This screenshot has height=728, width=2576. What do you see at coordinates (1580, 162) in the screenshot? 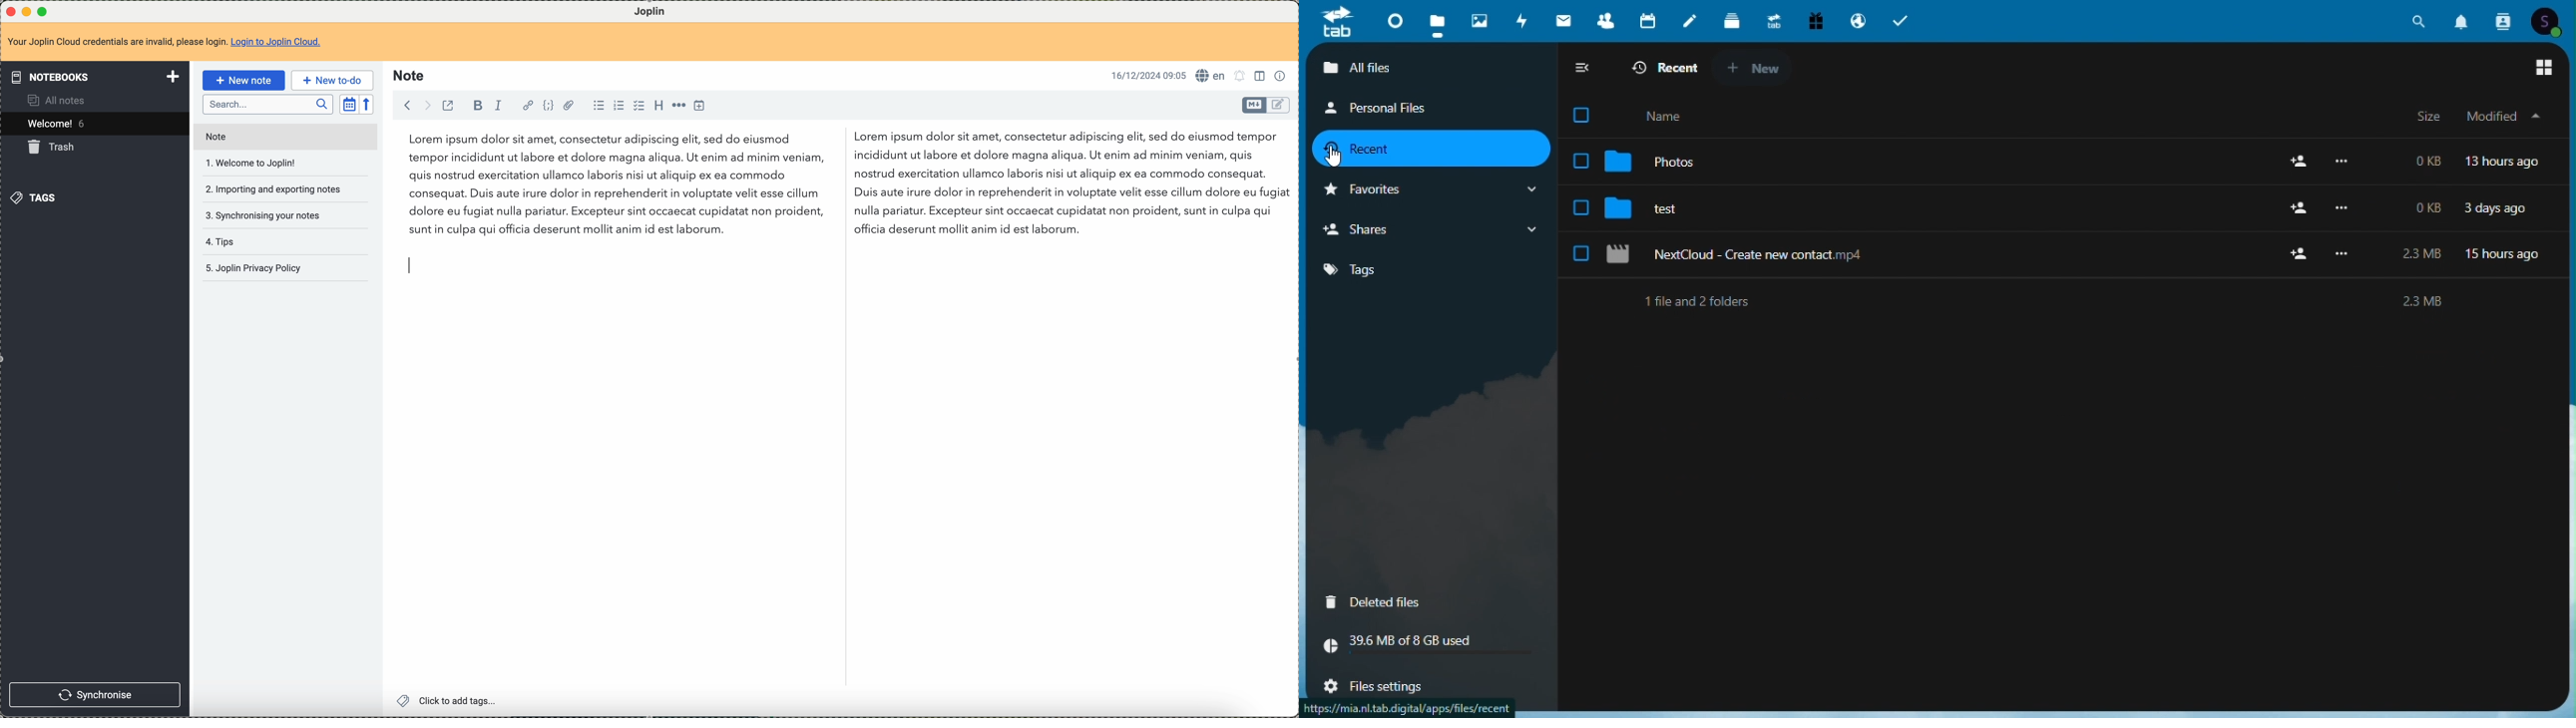
I see `checkbox` at bounding box center [1580, 162].